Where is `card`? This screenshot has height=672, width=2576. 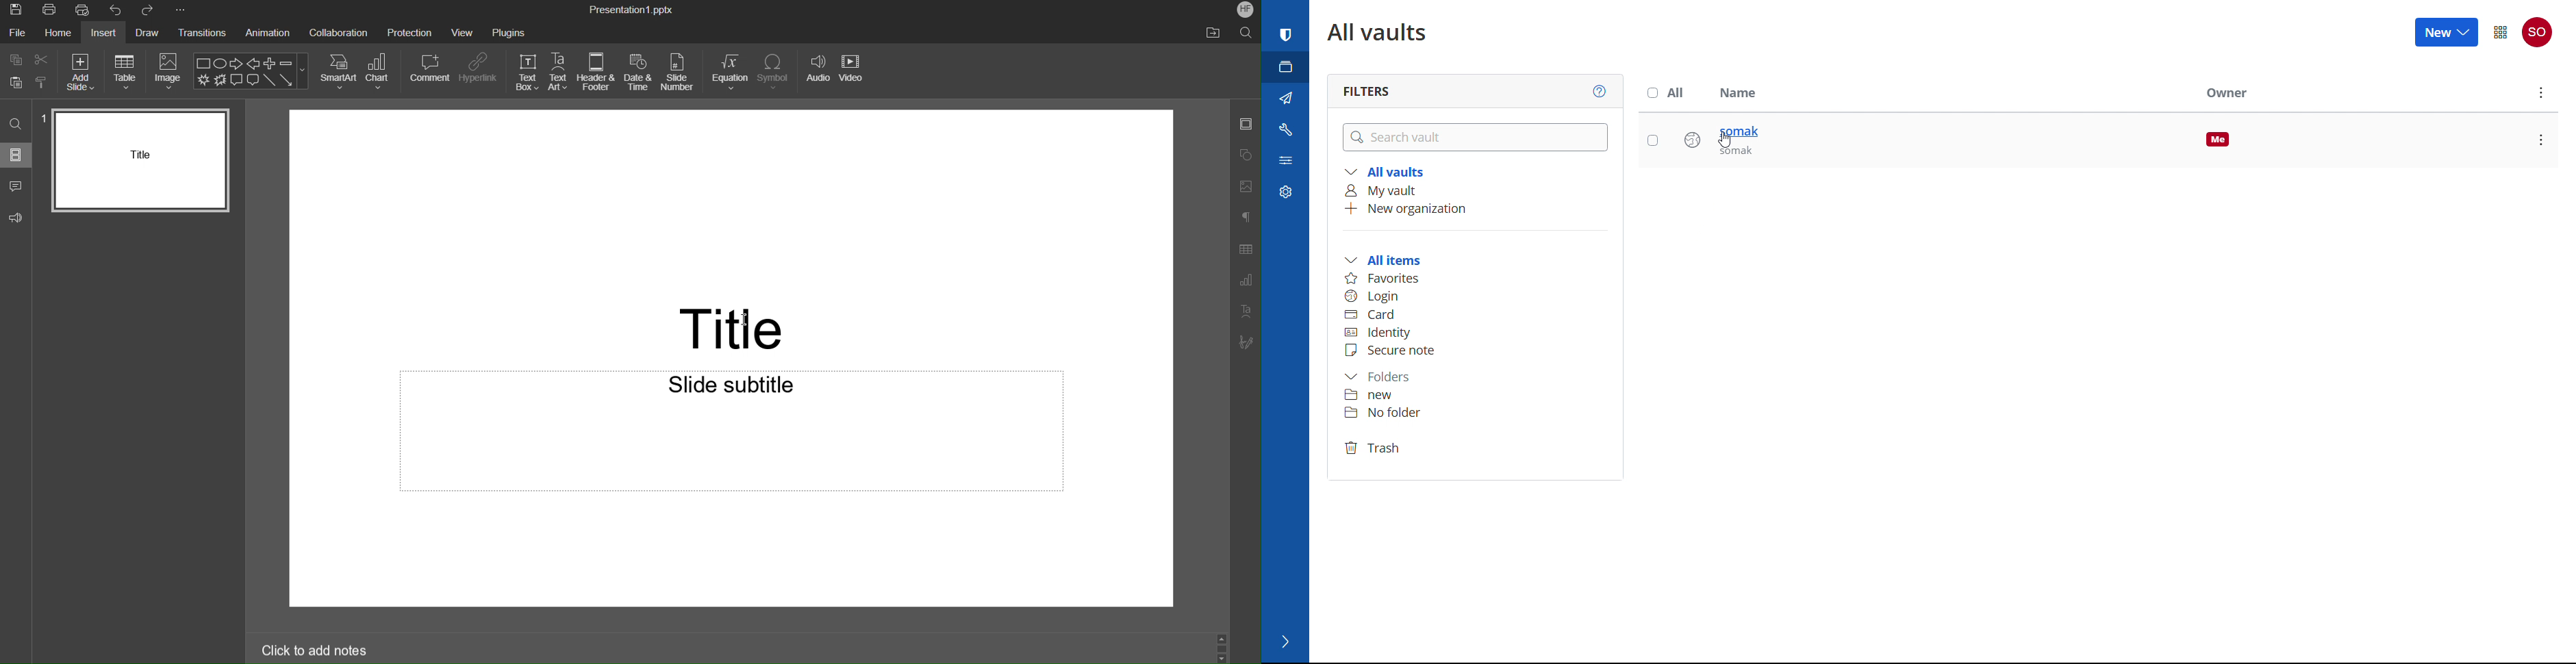 card is located at coordinates (1472, 315).